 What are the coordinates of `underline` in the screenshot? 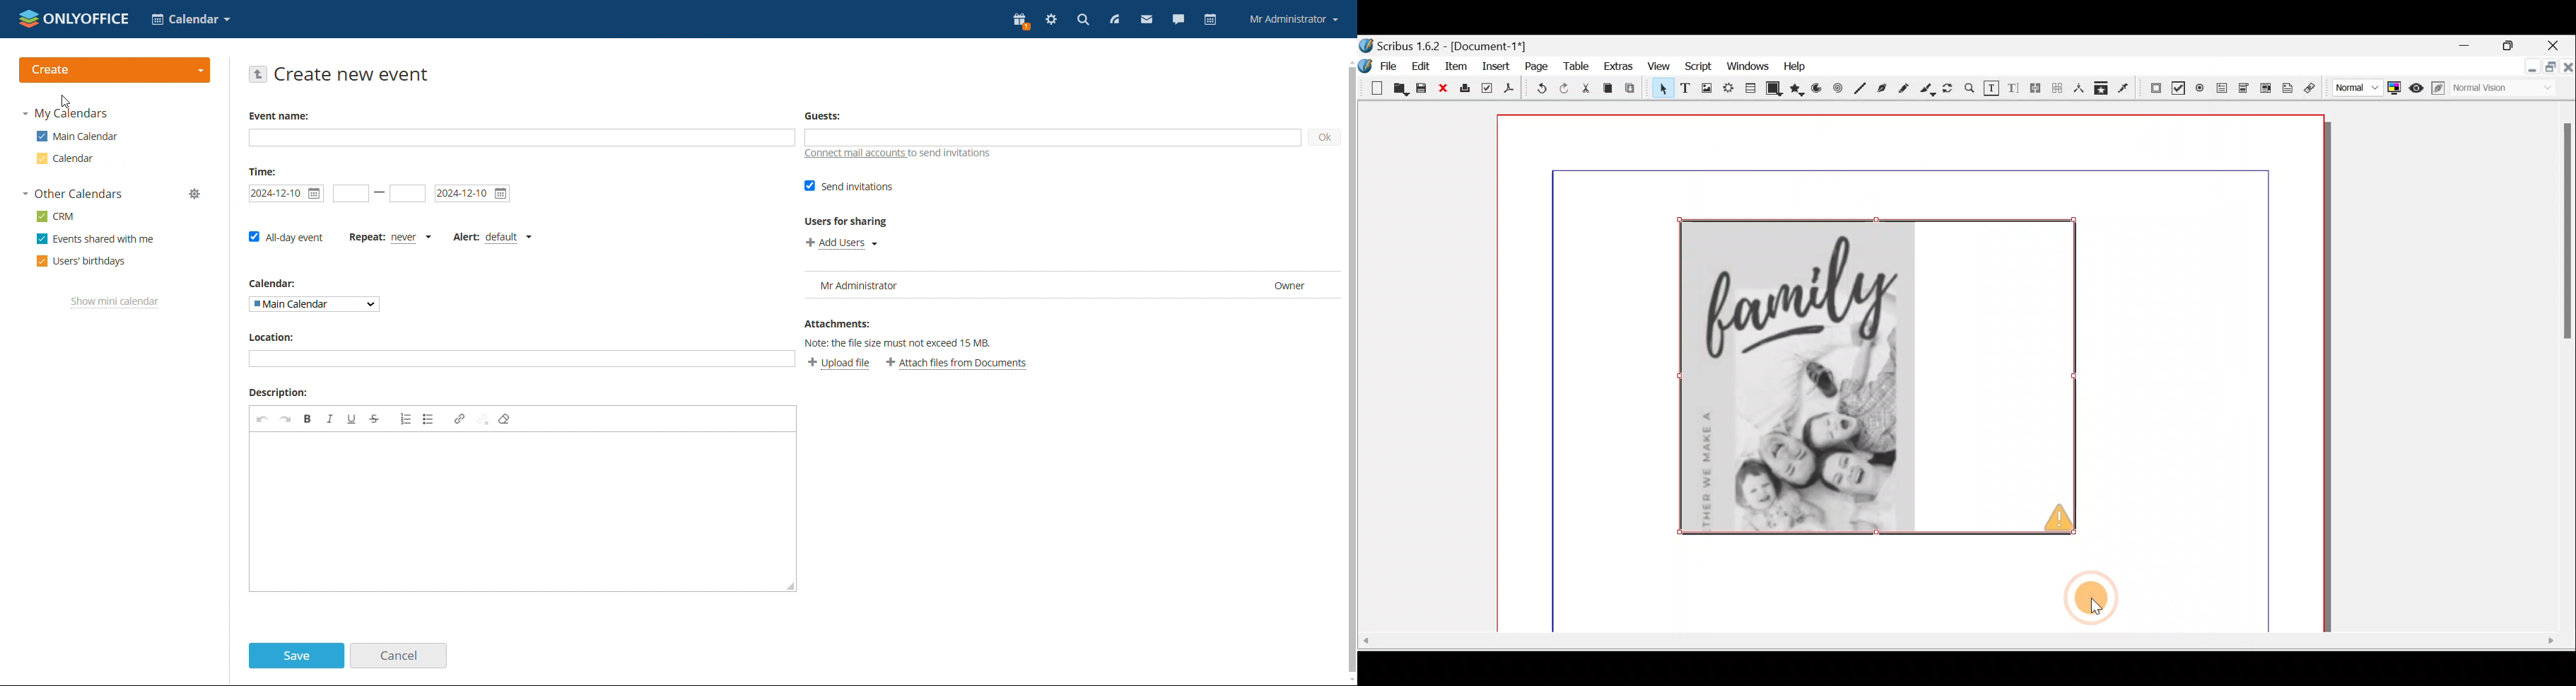 It's located at (351, 419).